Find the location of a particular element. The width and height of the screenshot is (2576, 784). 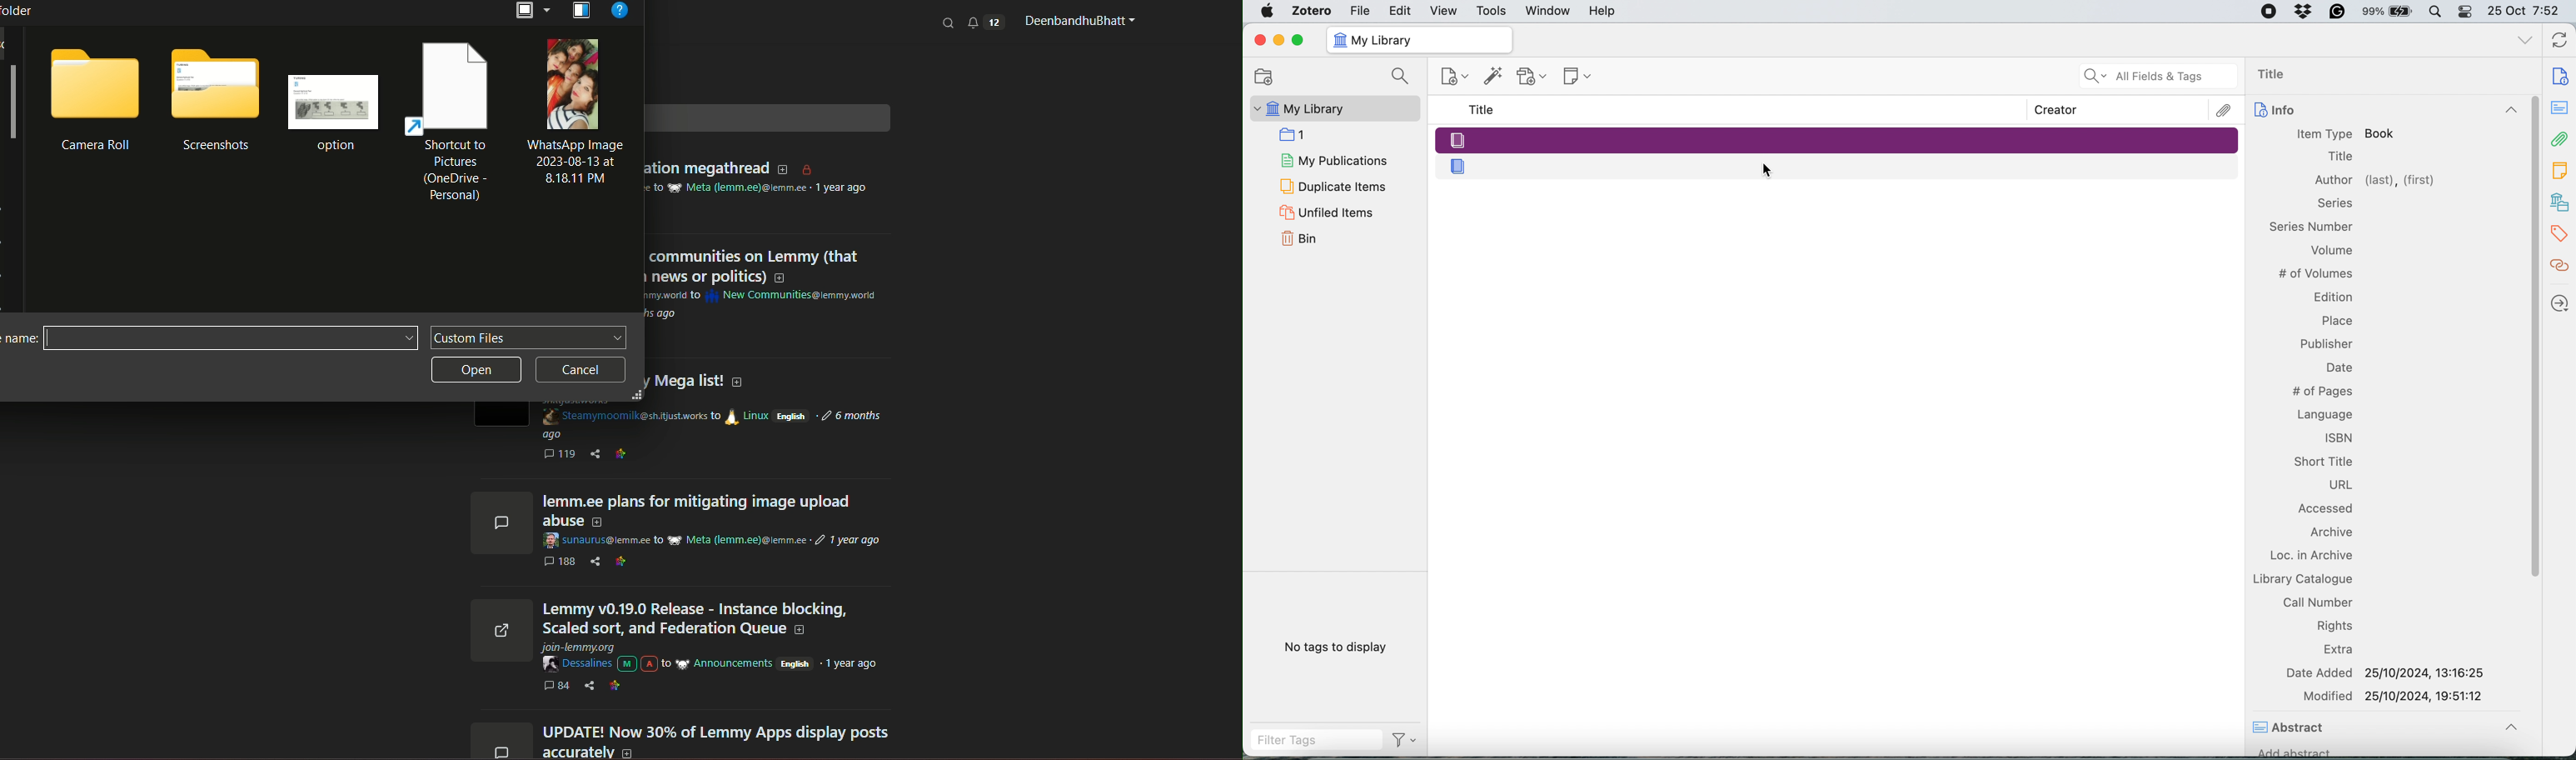

File is located at coordinates (1360, 10).